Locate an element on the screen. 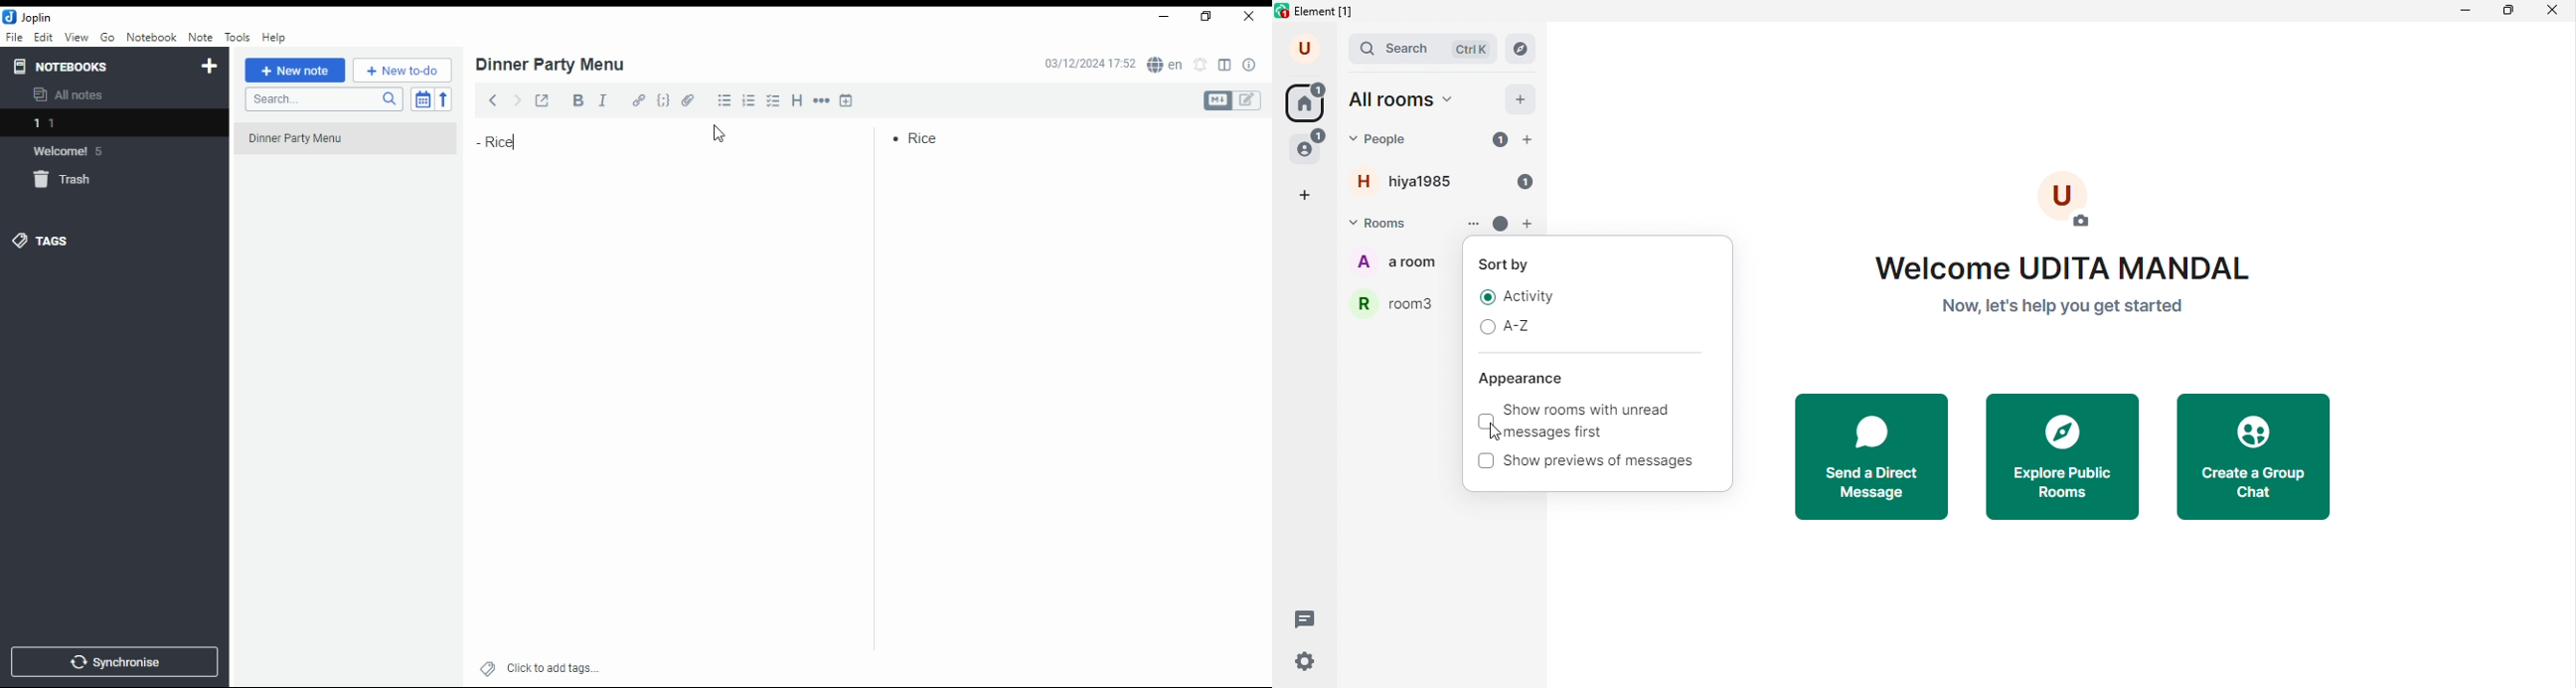  restore is located at coordinates (1208, 18).